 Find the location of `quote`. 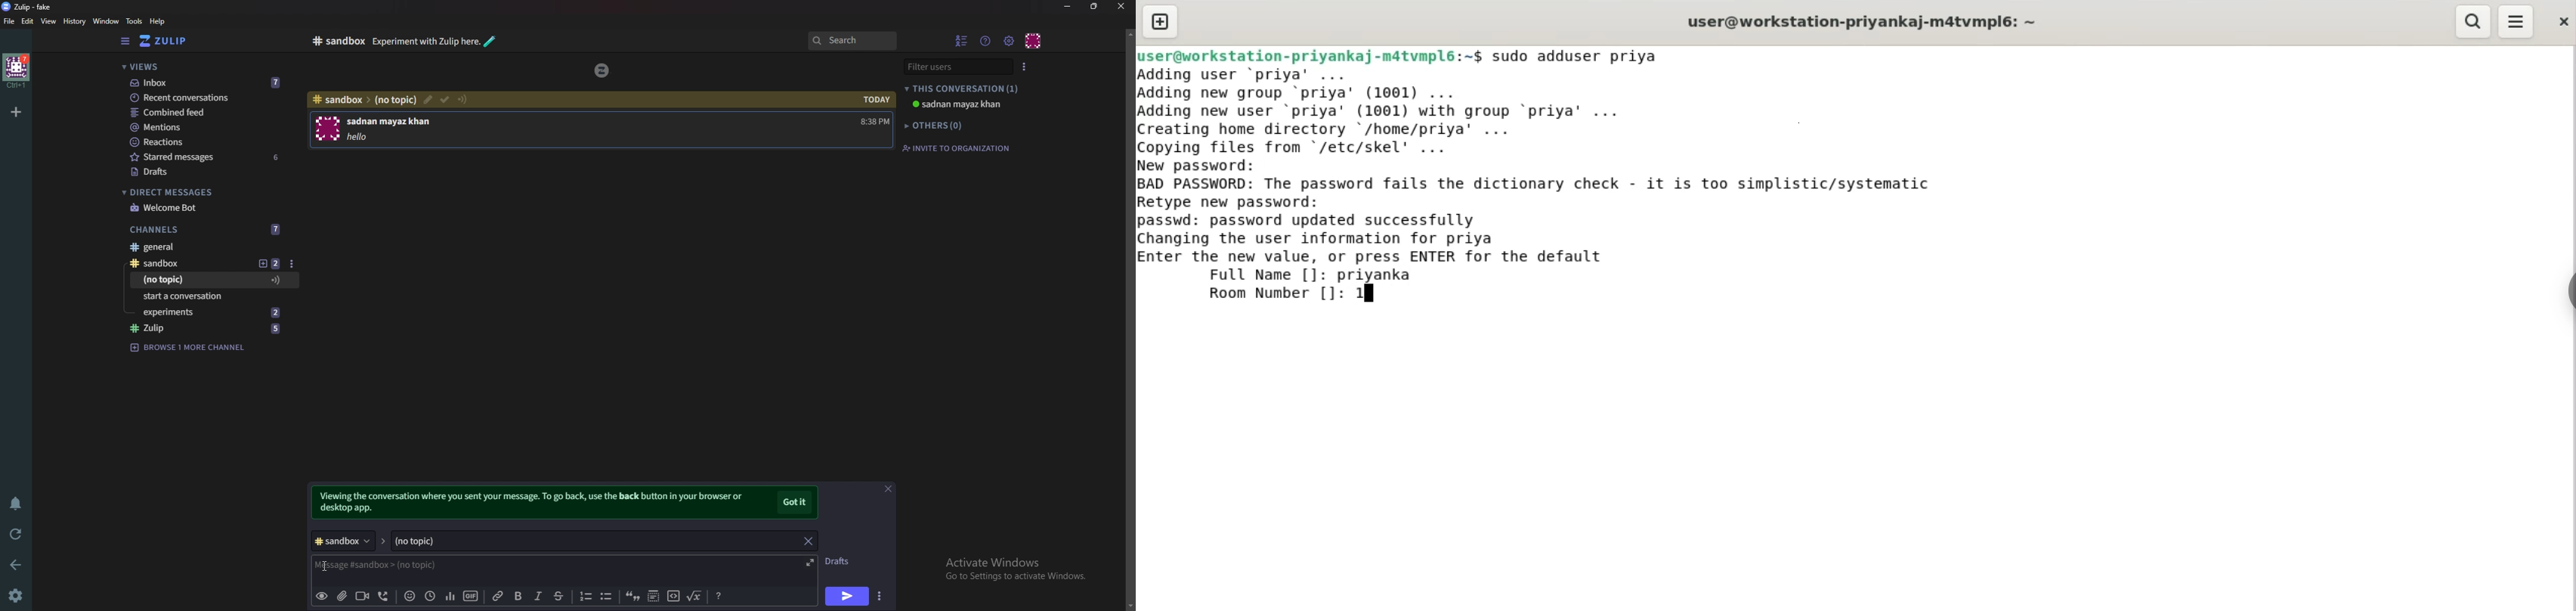

quote is located at coordinates (632, 596).